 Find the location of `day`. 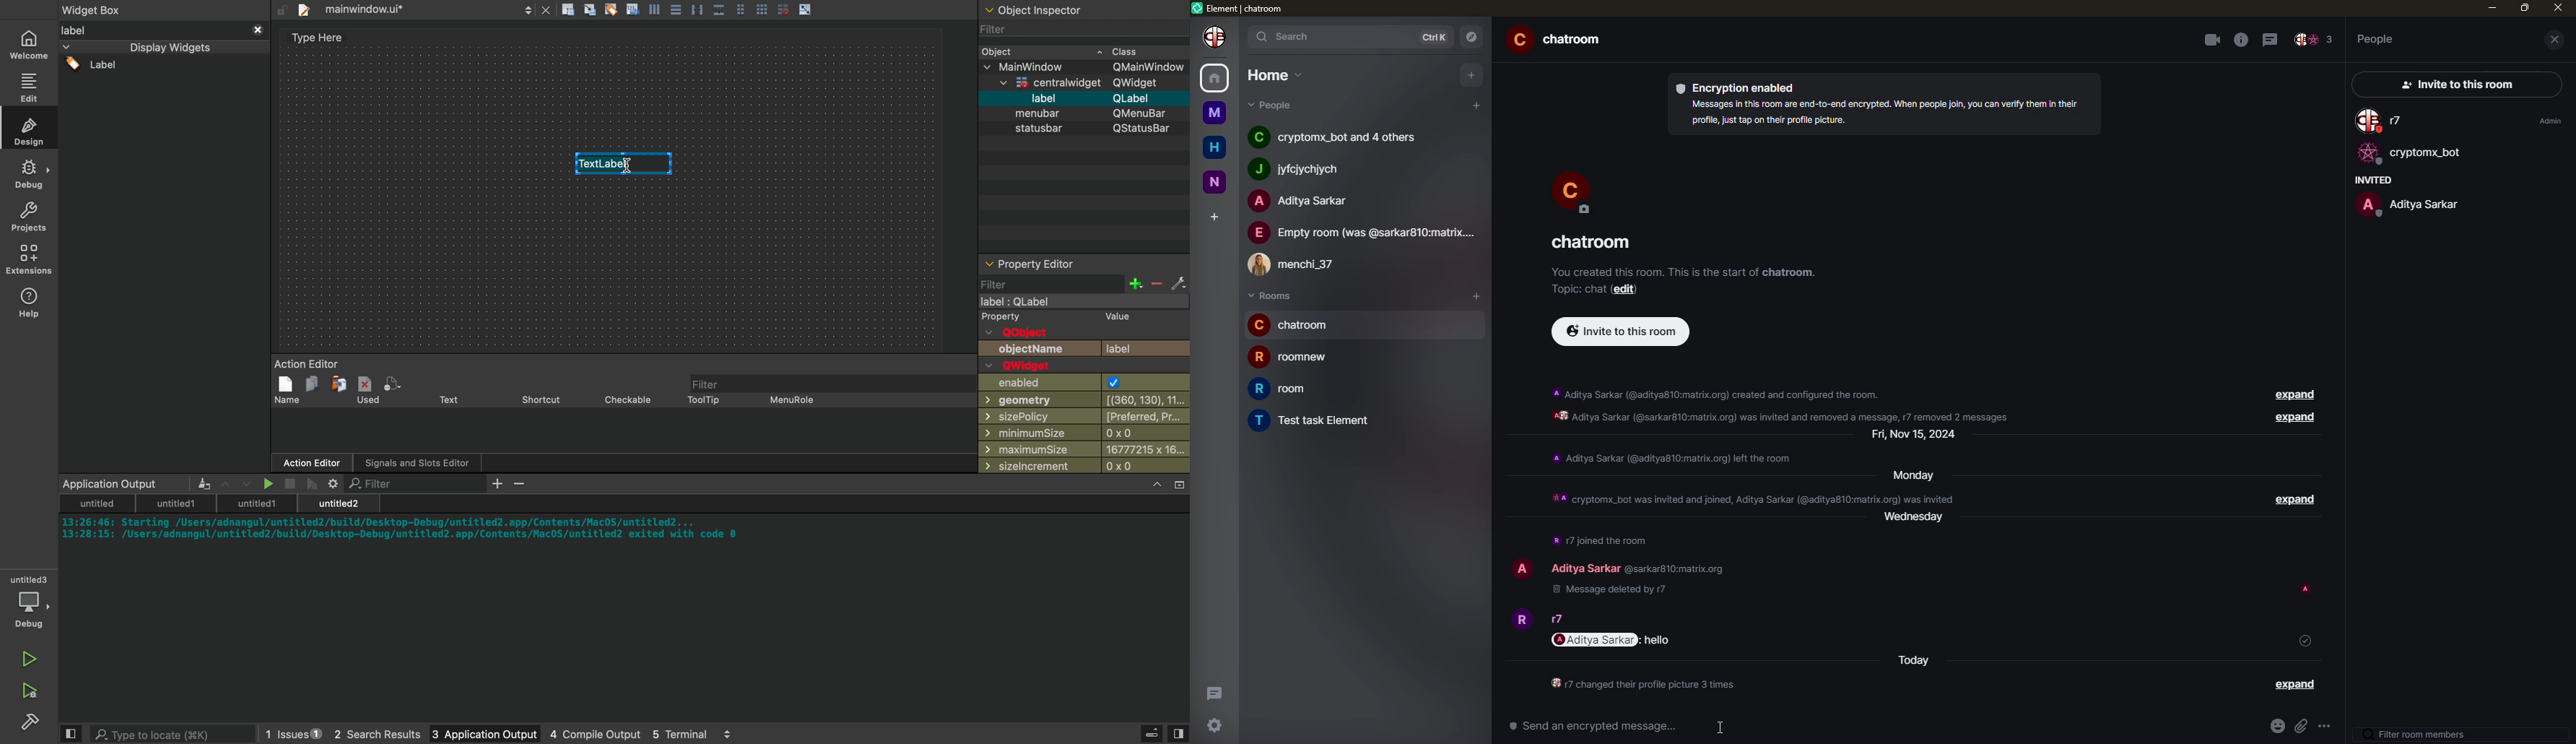

day is located at coordinates (1919, 523).